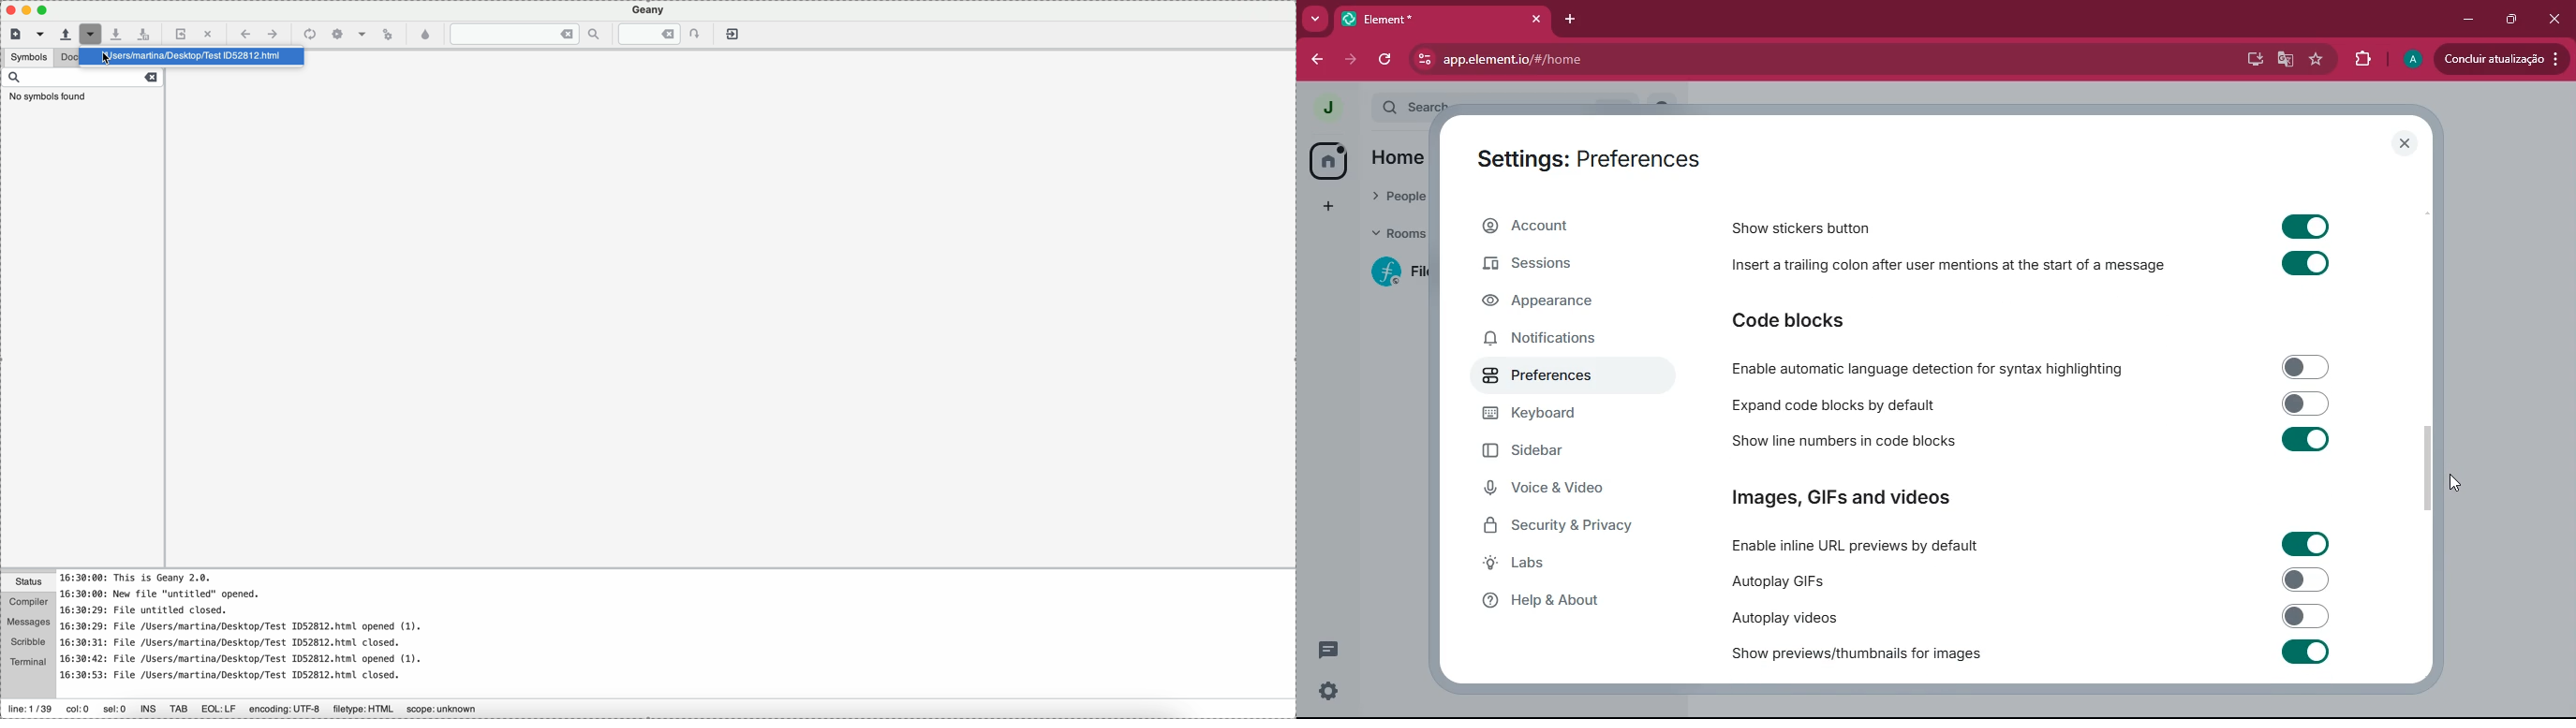 The height and width of the screenshot is (728, 2576). What do you see at coordinates (2427, 467) in the screenshot?
I see `scrollbar` at bounding box center [2427, 467].